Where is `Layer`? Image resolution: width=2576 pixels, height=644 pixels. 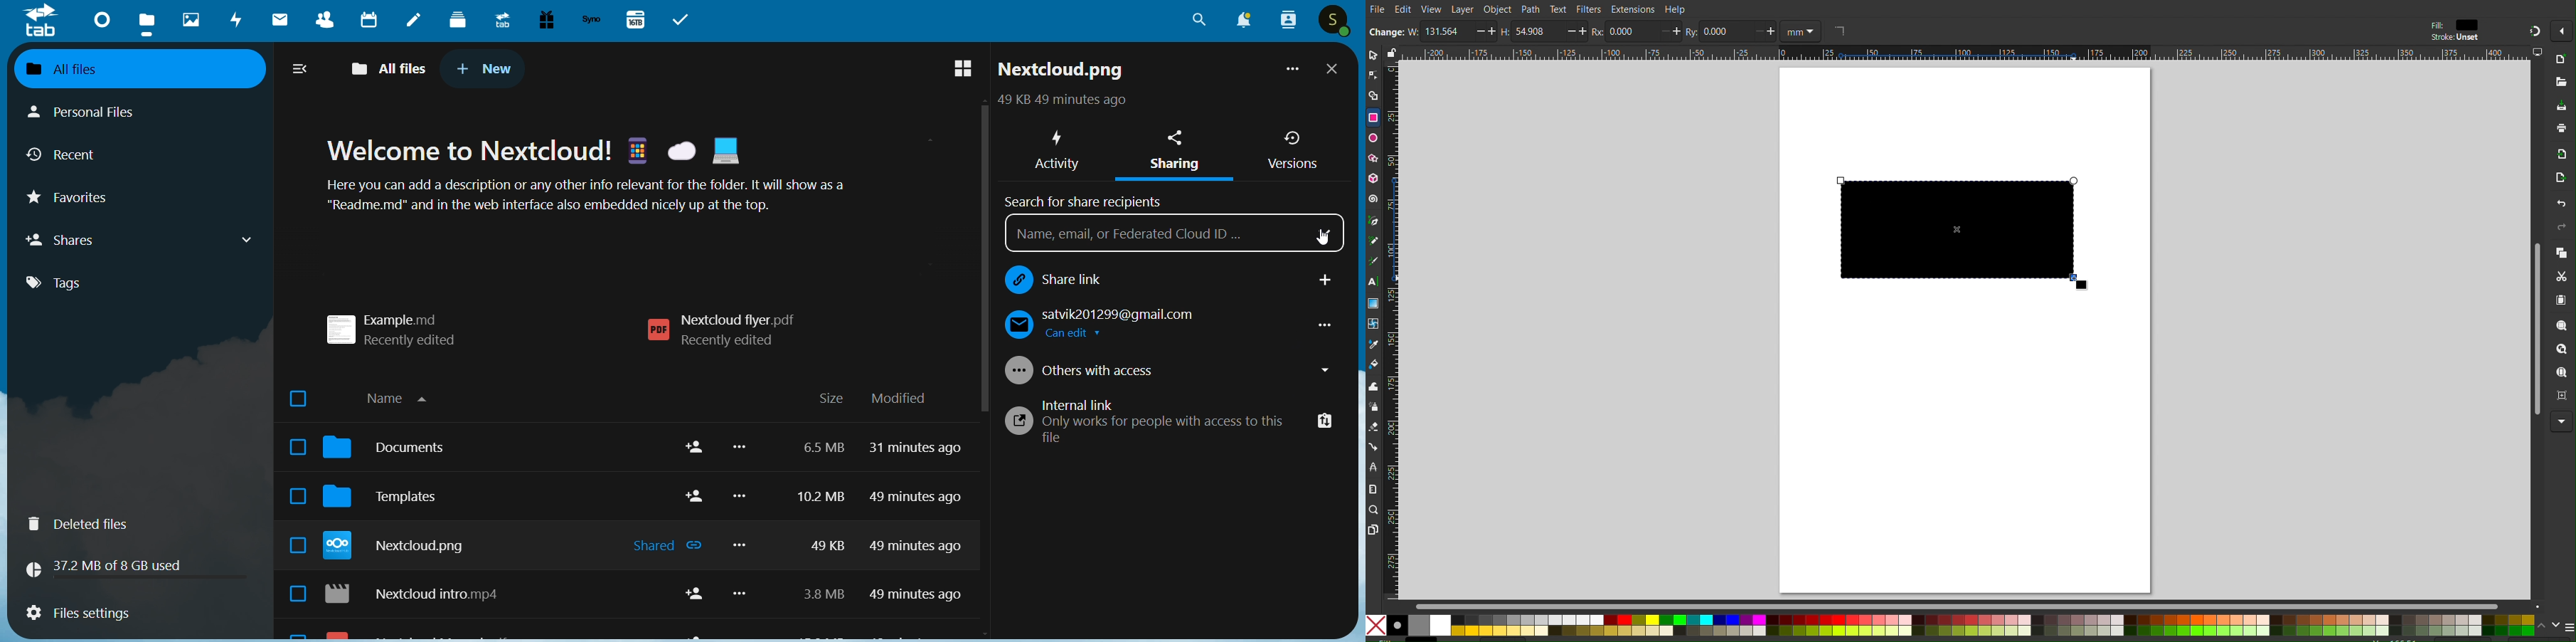
Layer is located at coordinates (1461, 8).